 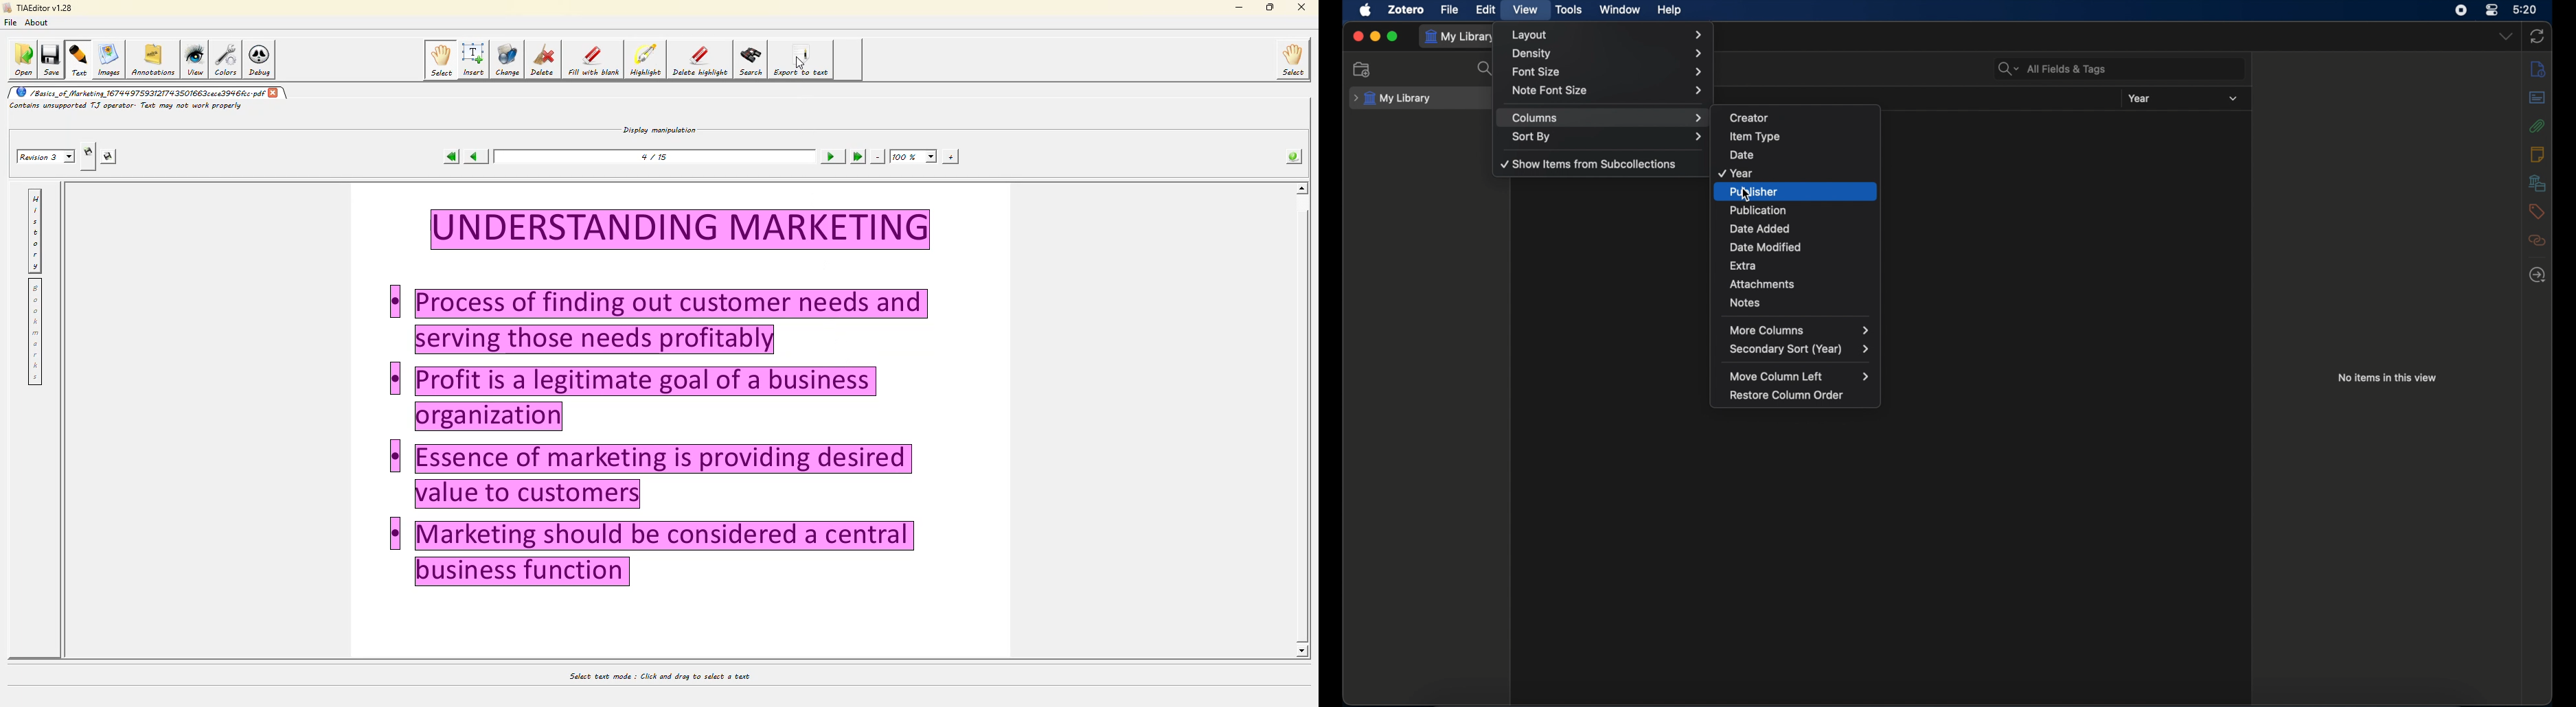 What do you see at coordinates (2139, 98) in the screenshot?
I see `year` at bounding box center [2139, 98].